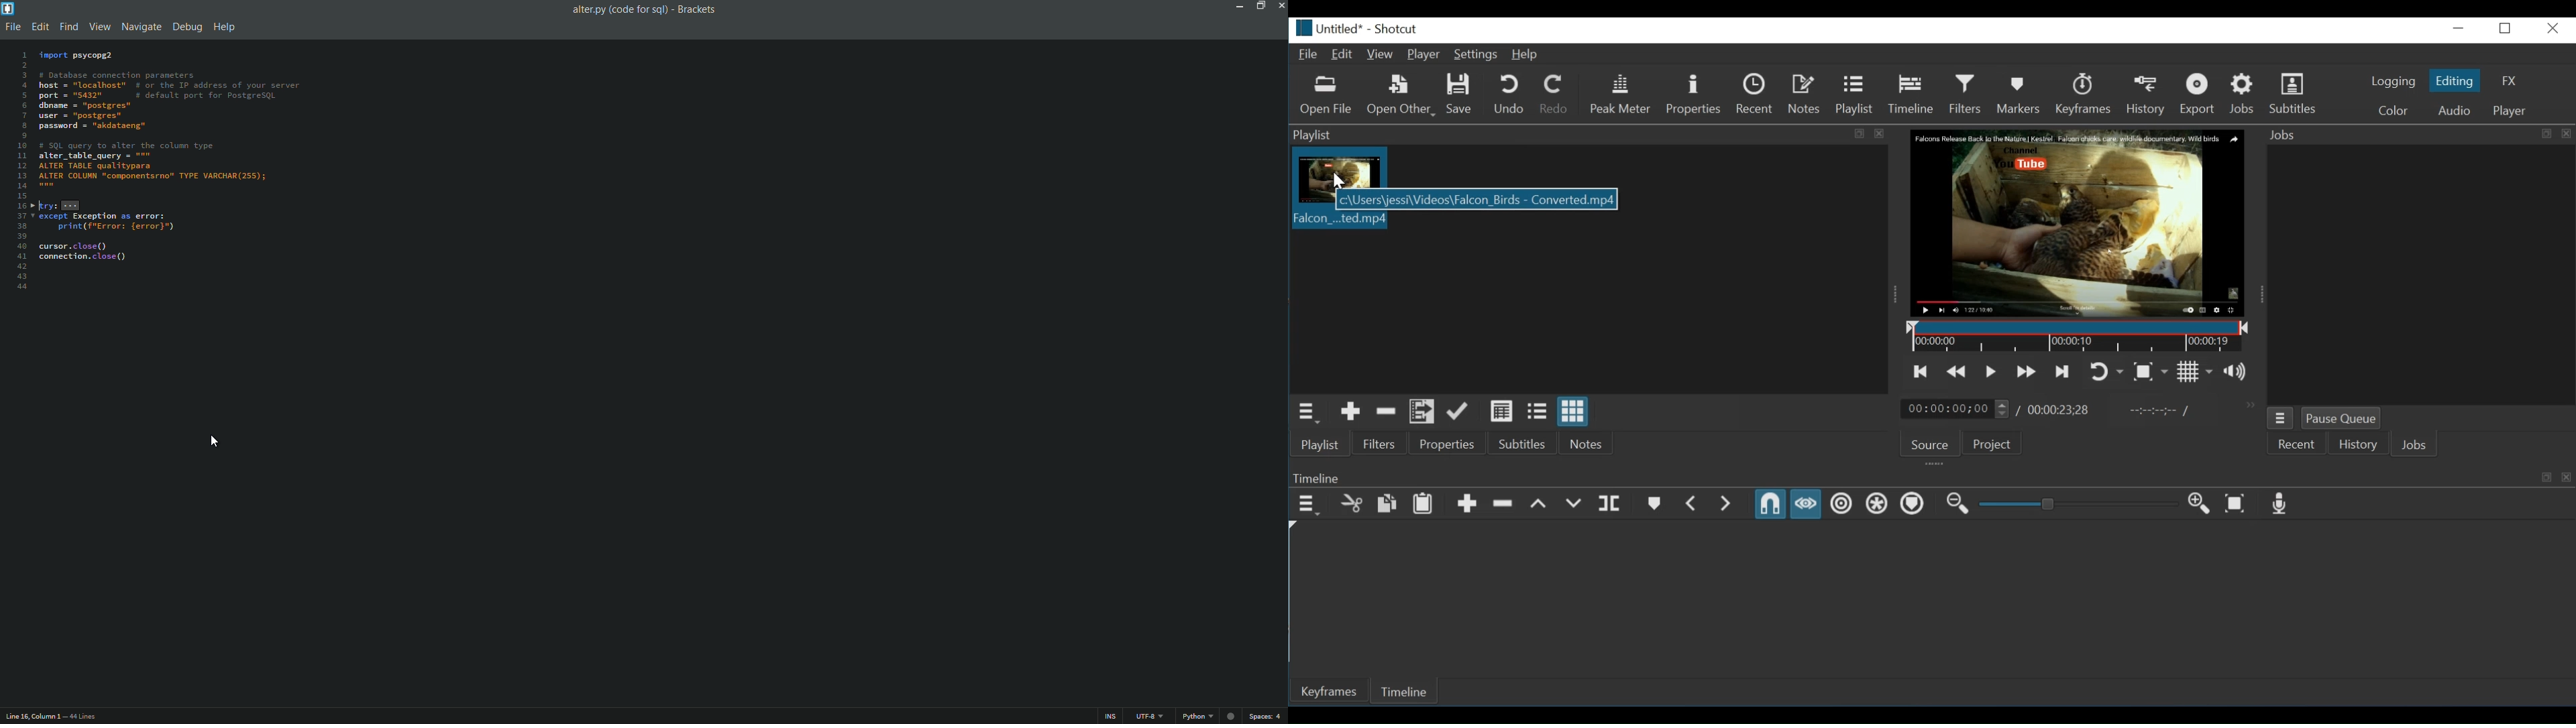  What do you see at coordinates (8, 8) in the screenshot?
I see `app icon` at bounding box center [8, 8].